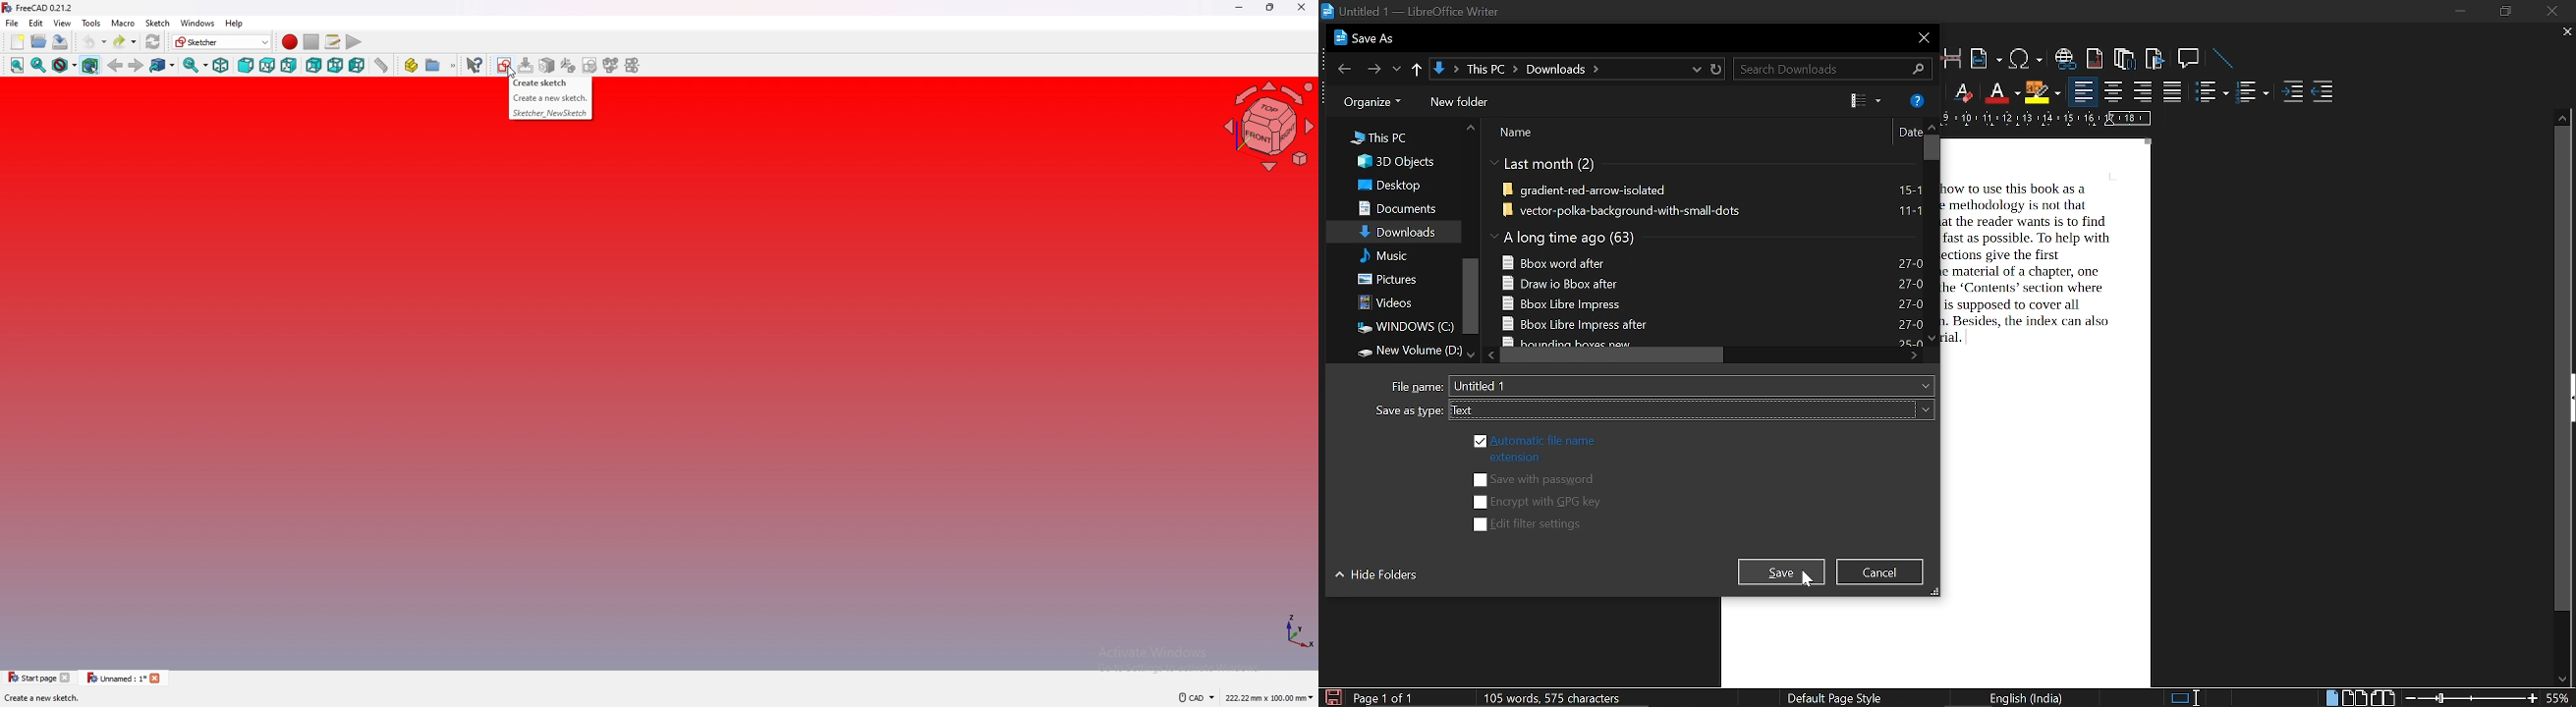 The image size is (2576, 728). What do you see at coordinates (1411, 12) in the screenshot?
I see `current window` at bounding box center [1411, 12].